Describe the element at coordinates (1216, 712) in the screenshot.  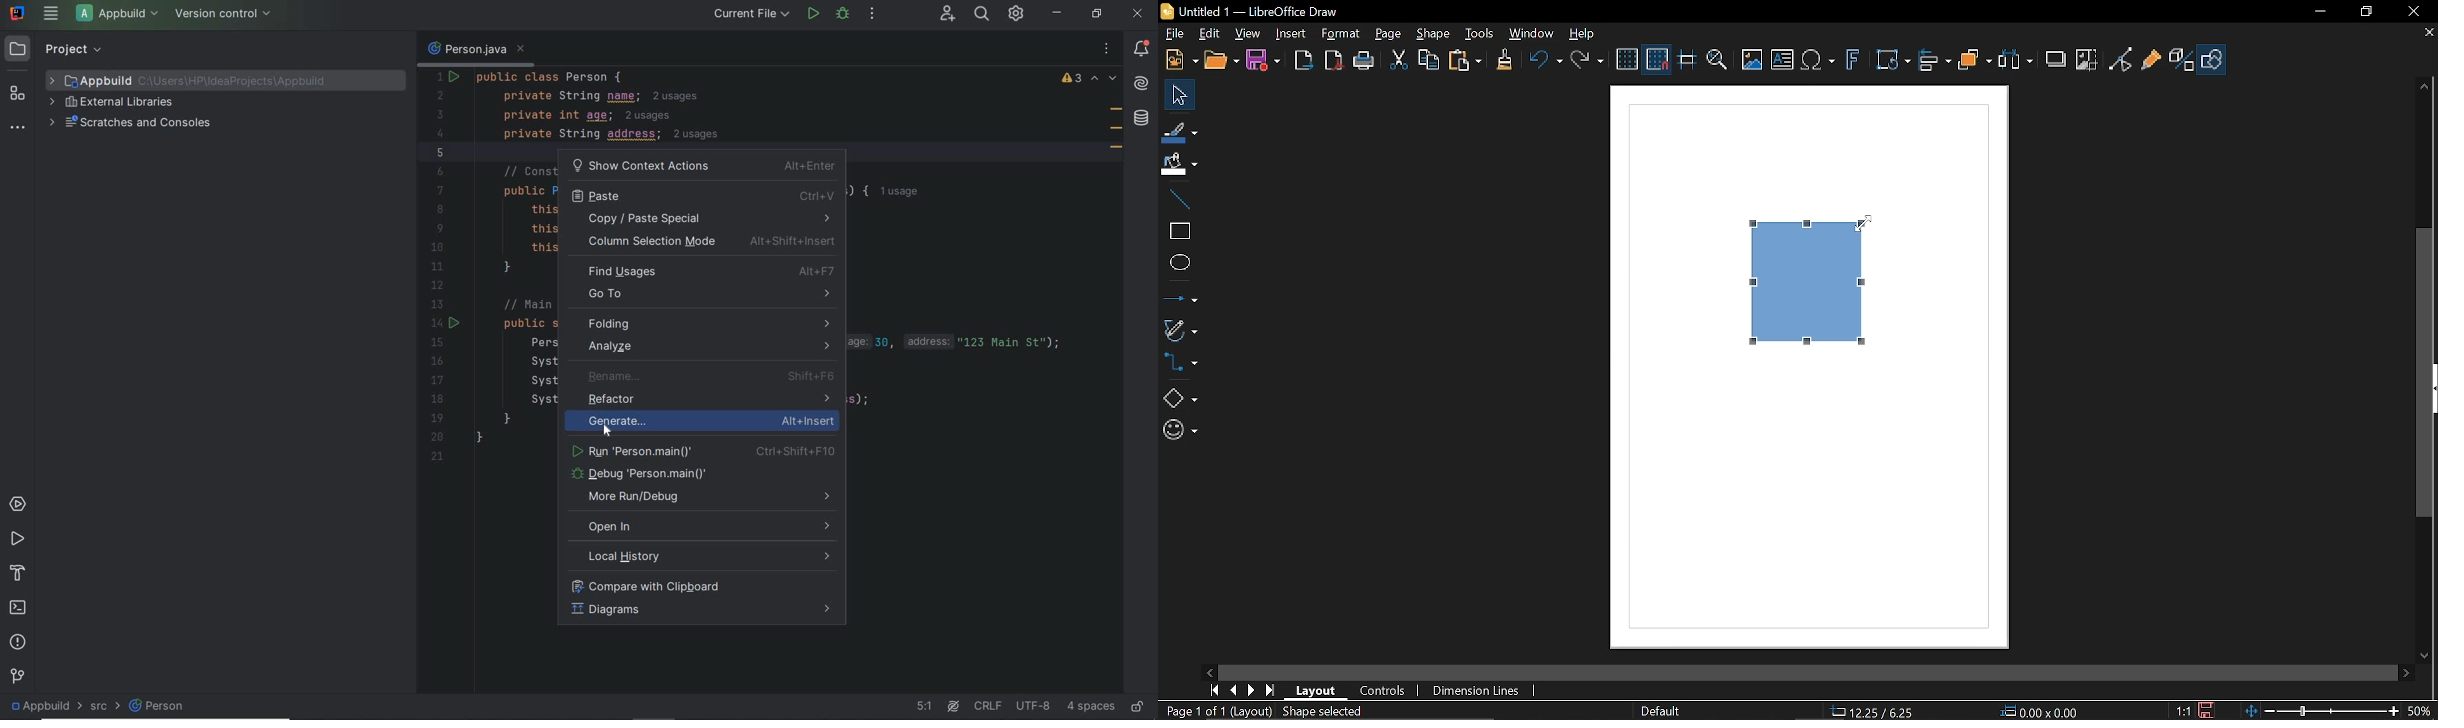
I see `Page 1 of 1 (Layout)` at that location.